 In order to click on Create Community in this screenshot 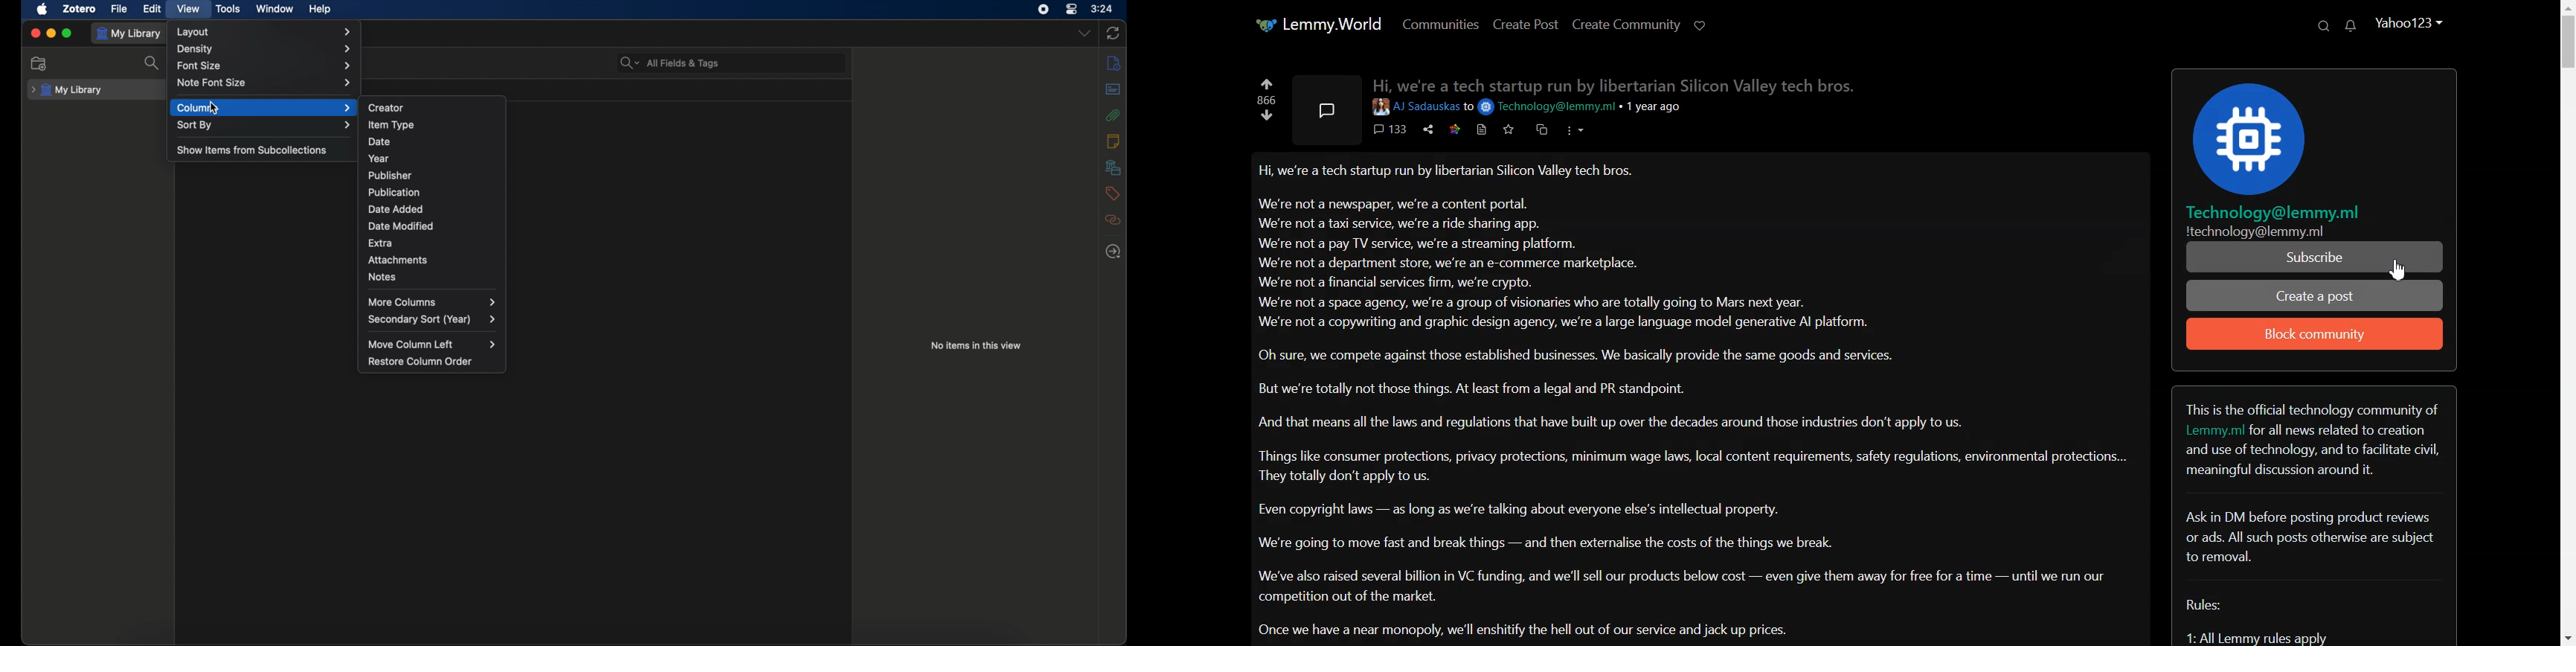, I will do `click(1631, 24)`.